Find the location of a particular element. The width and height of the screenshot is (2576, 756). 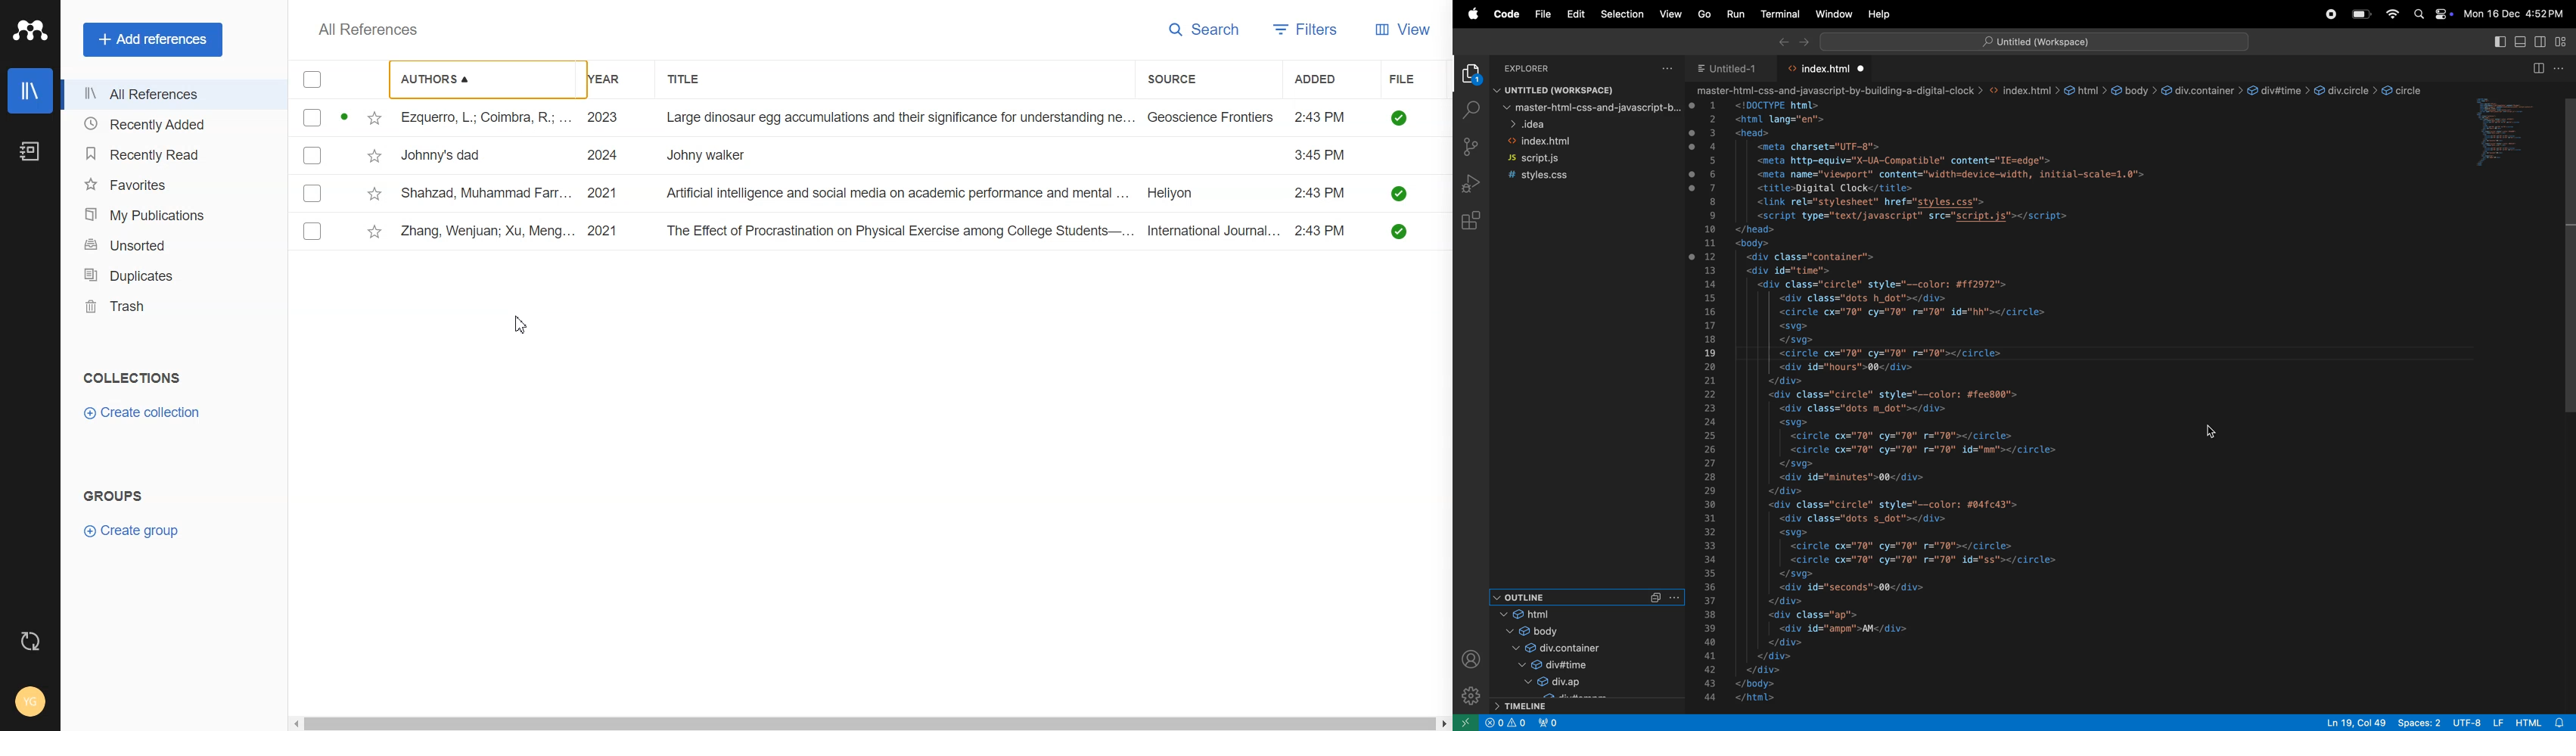

year is located at coordinates (608, 79).